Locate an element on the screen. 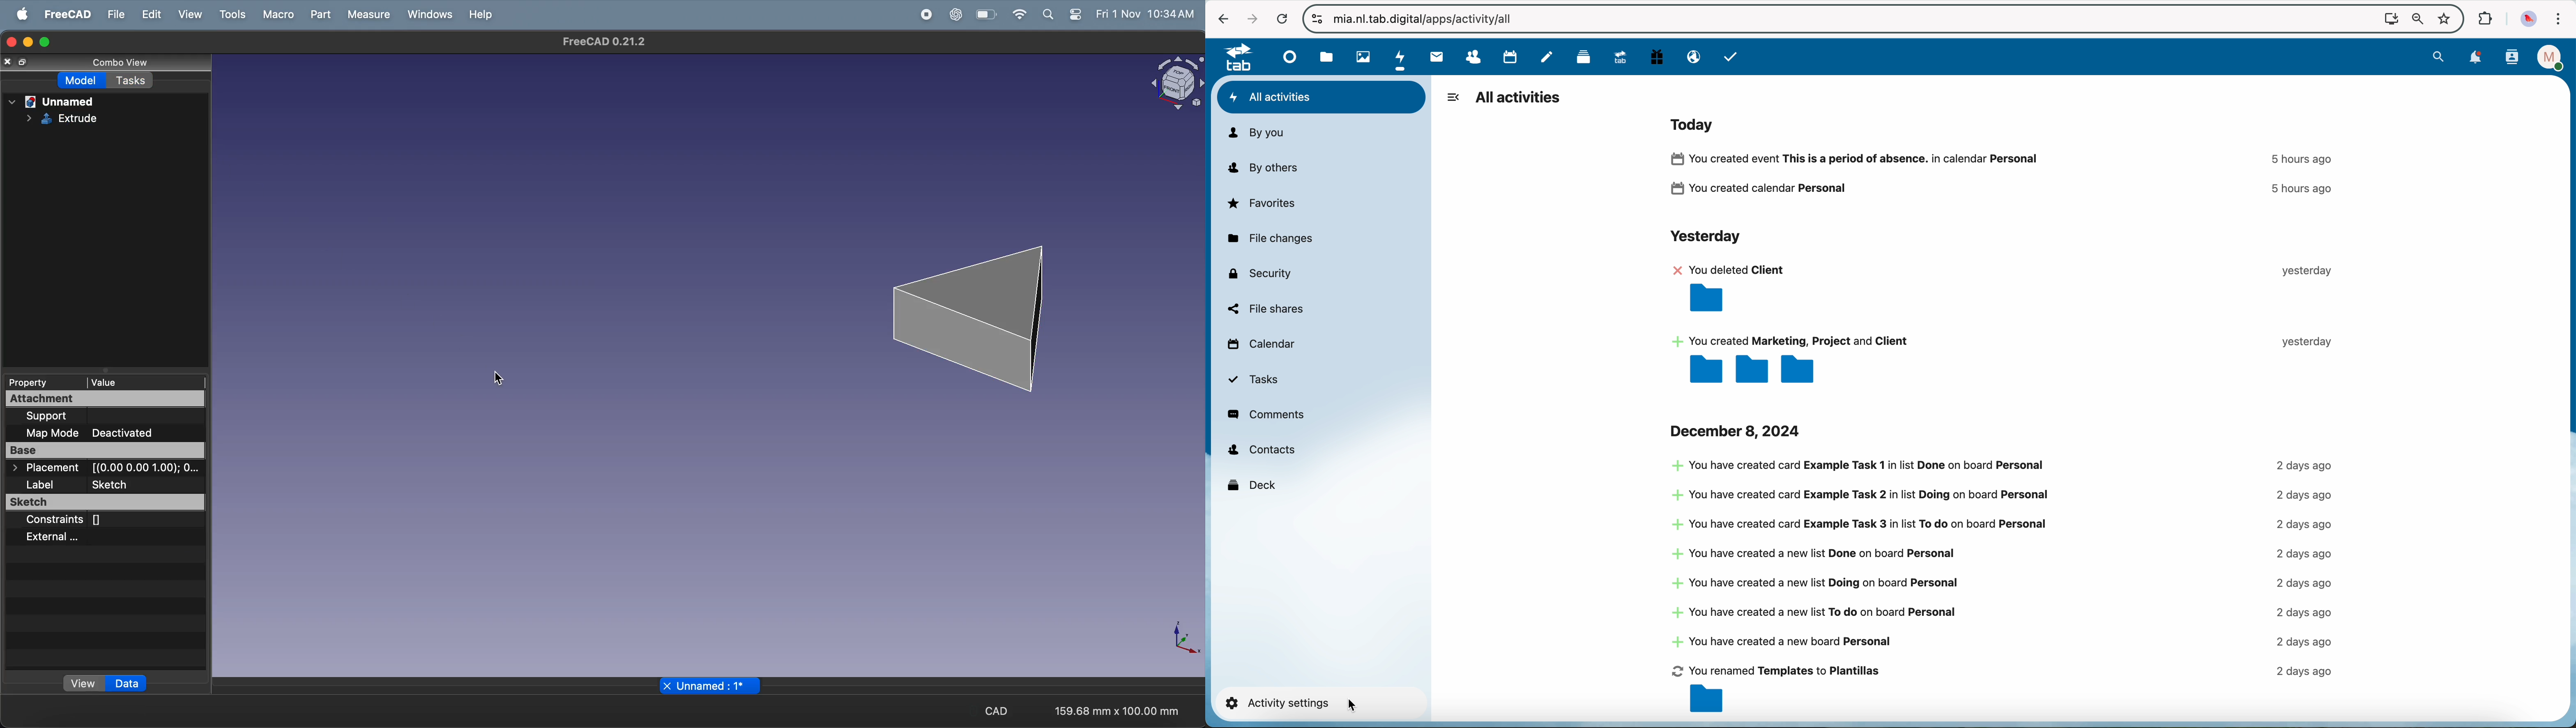 Image resolution: width=2576 pixels, height=728 pixels. 3D triangle is located at coordinates (976, 313).